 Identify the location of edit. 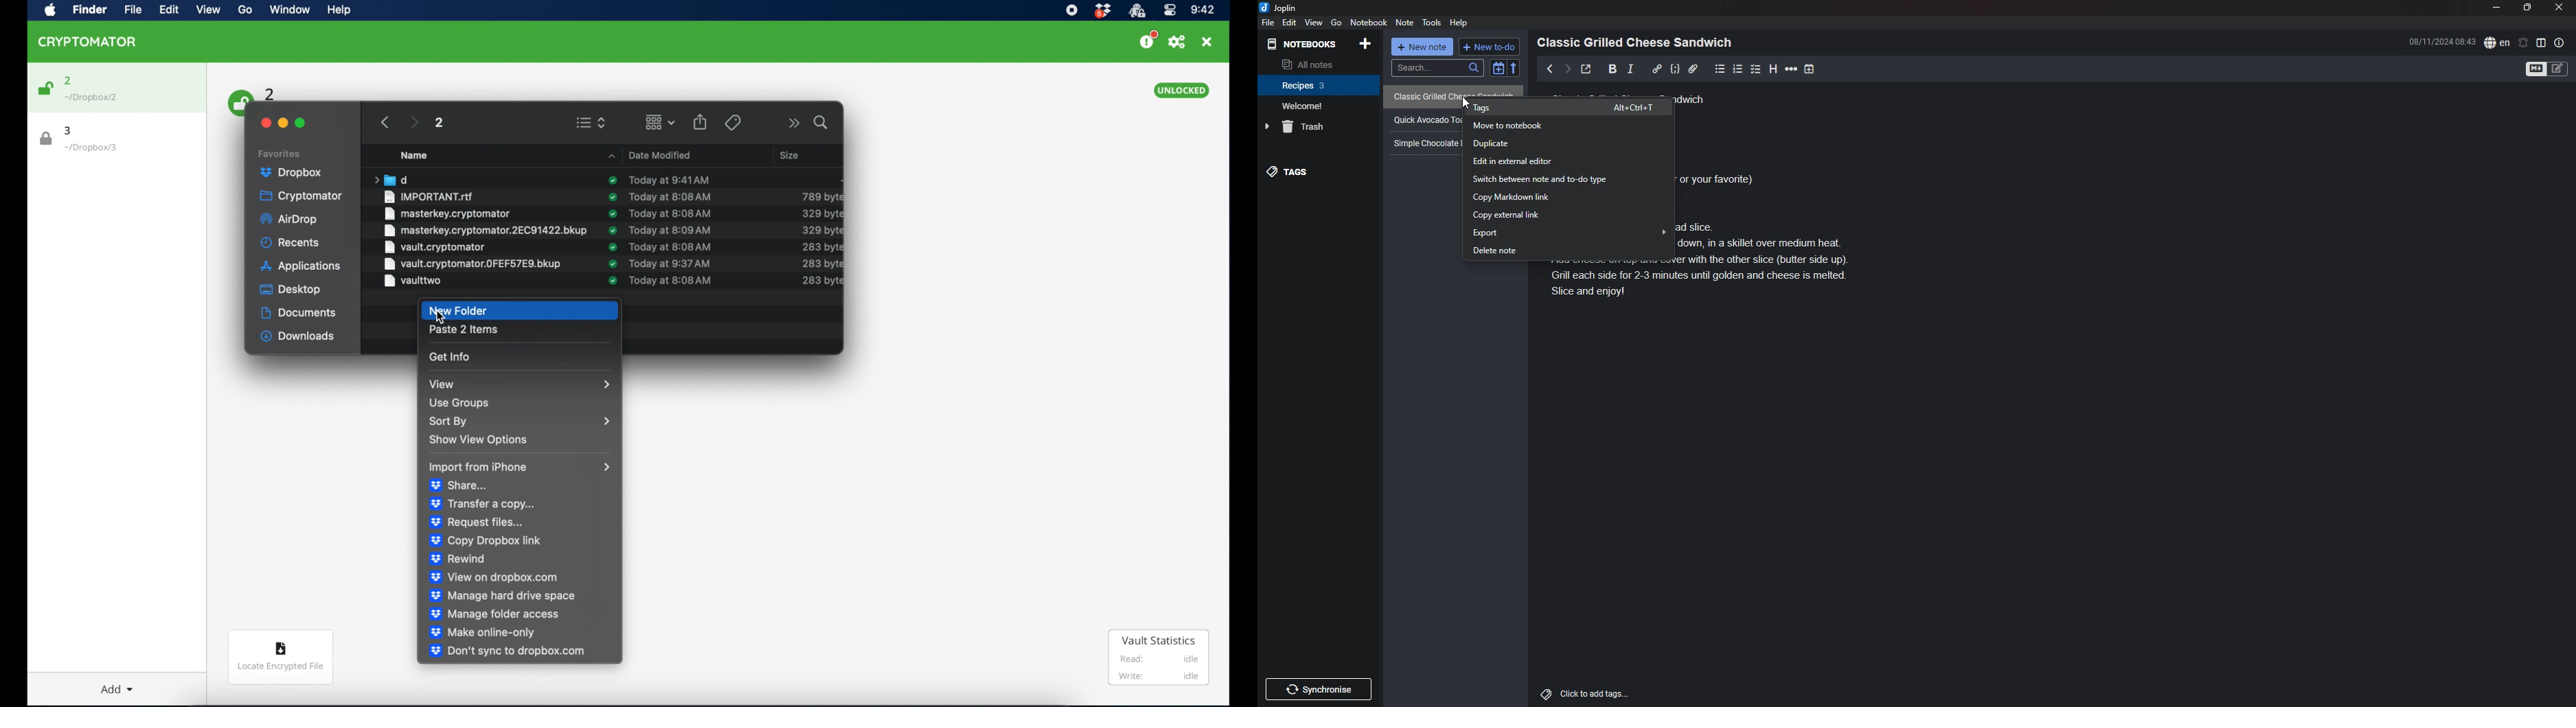
(168, 9).